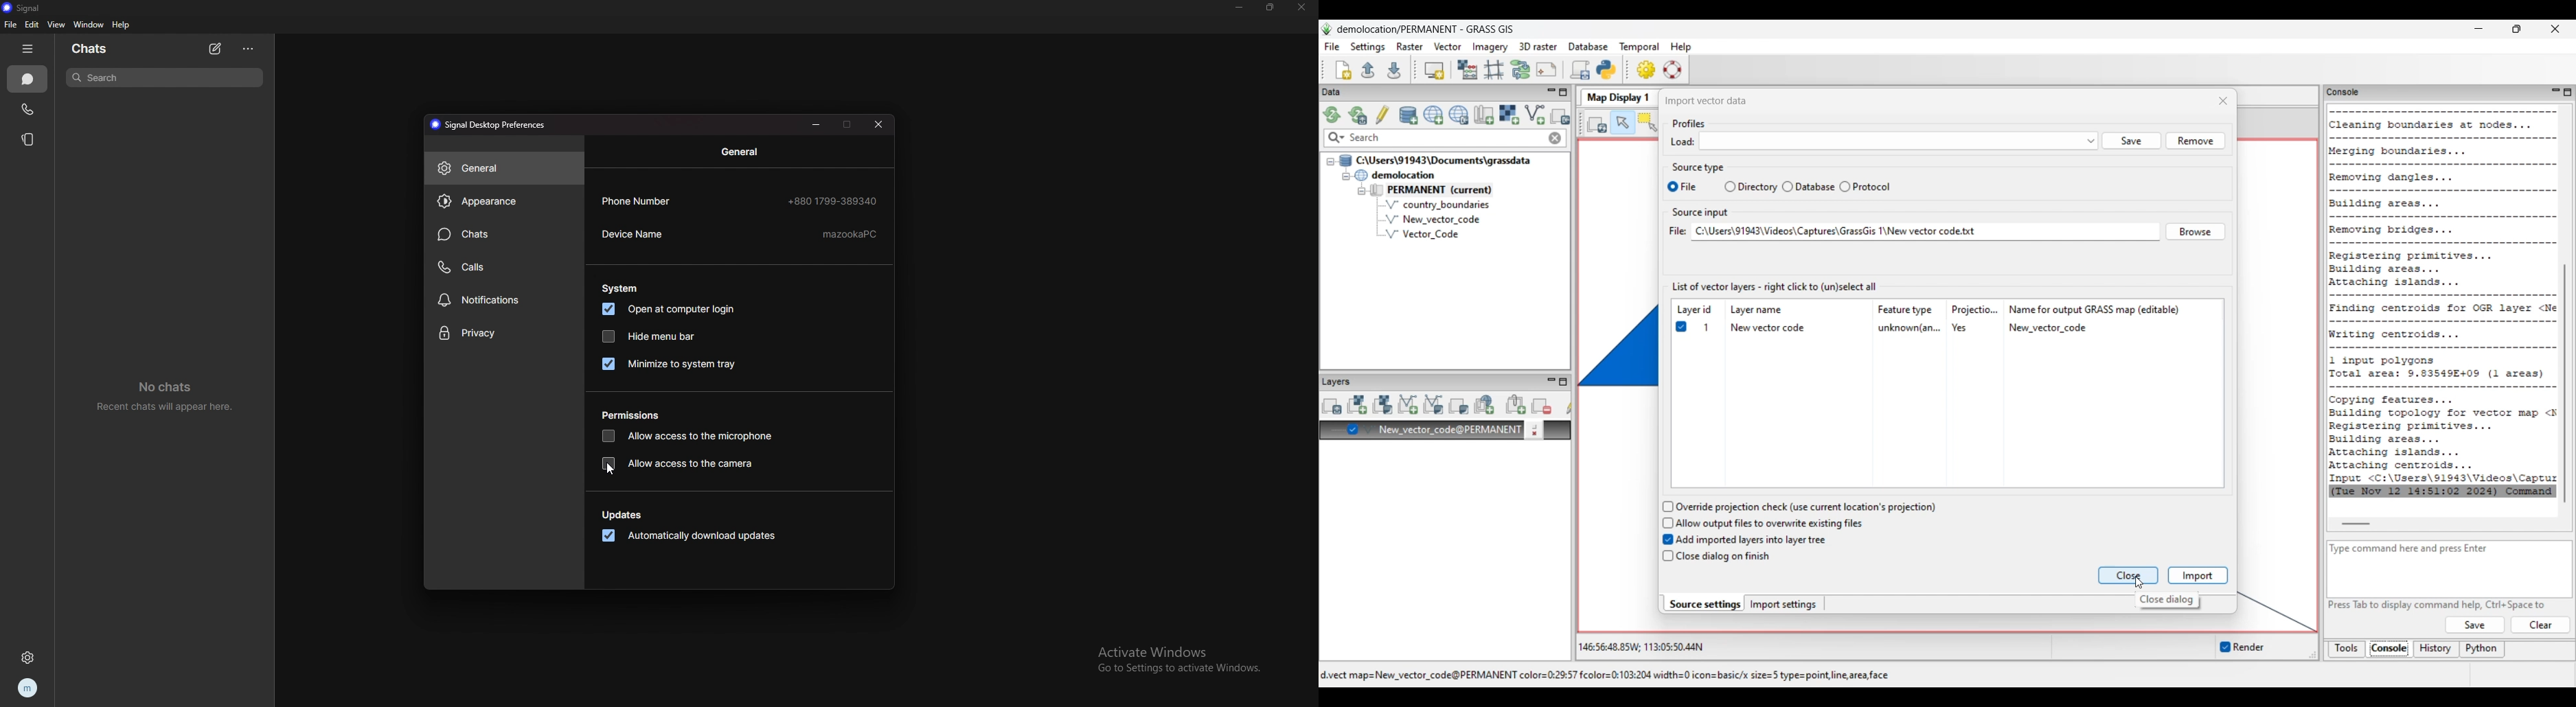  What do you see at coordinates (742, 152) in the screenshot?
I see `general` at bounding box center [742, 152].